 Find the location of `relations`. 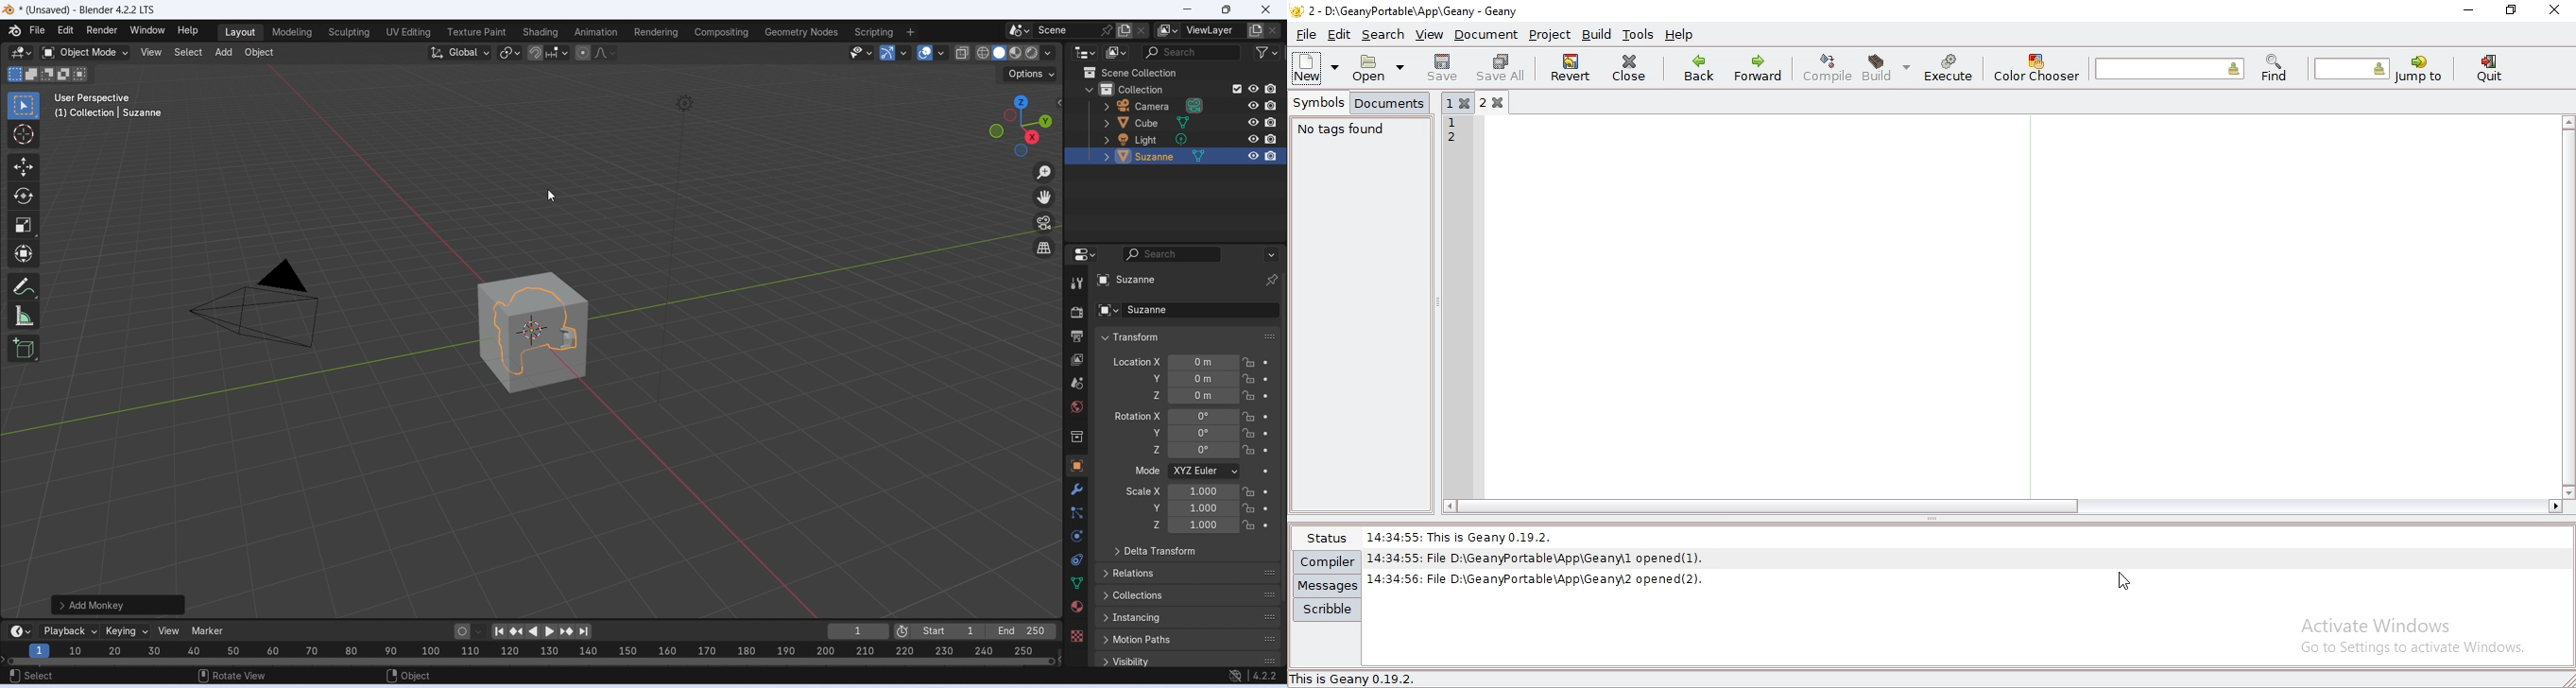

relations is located at coordinates (1189, 572).